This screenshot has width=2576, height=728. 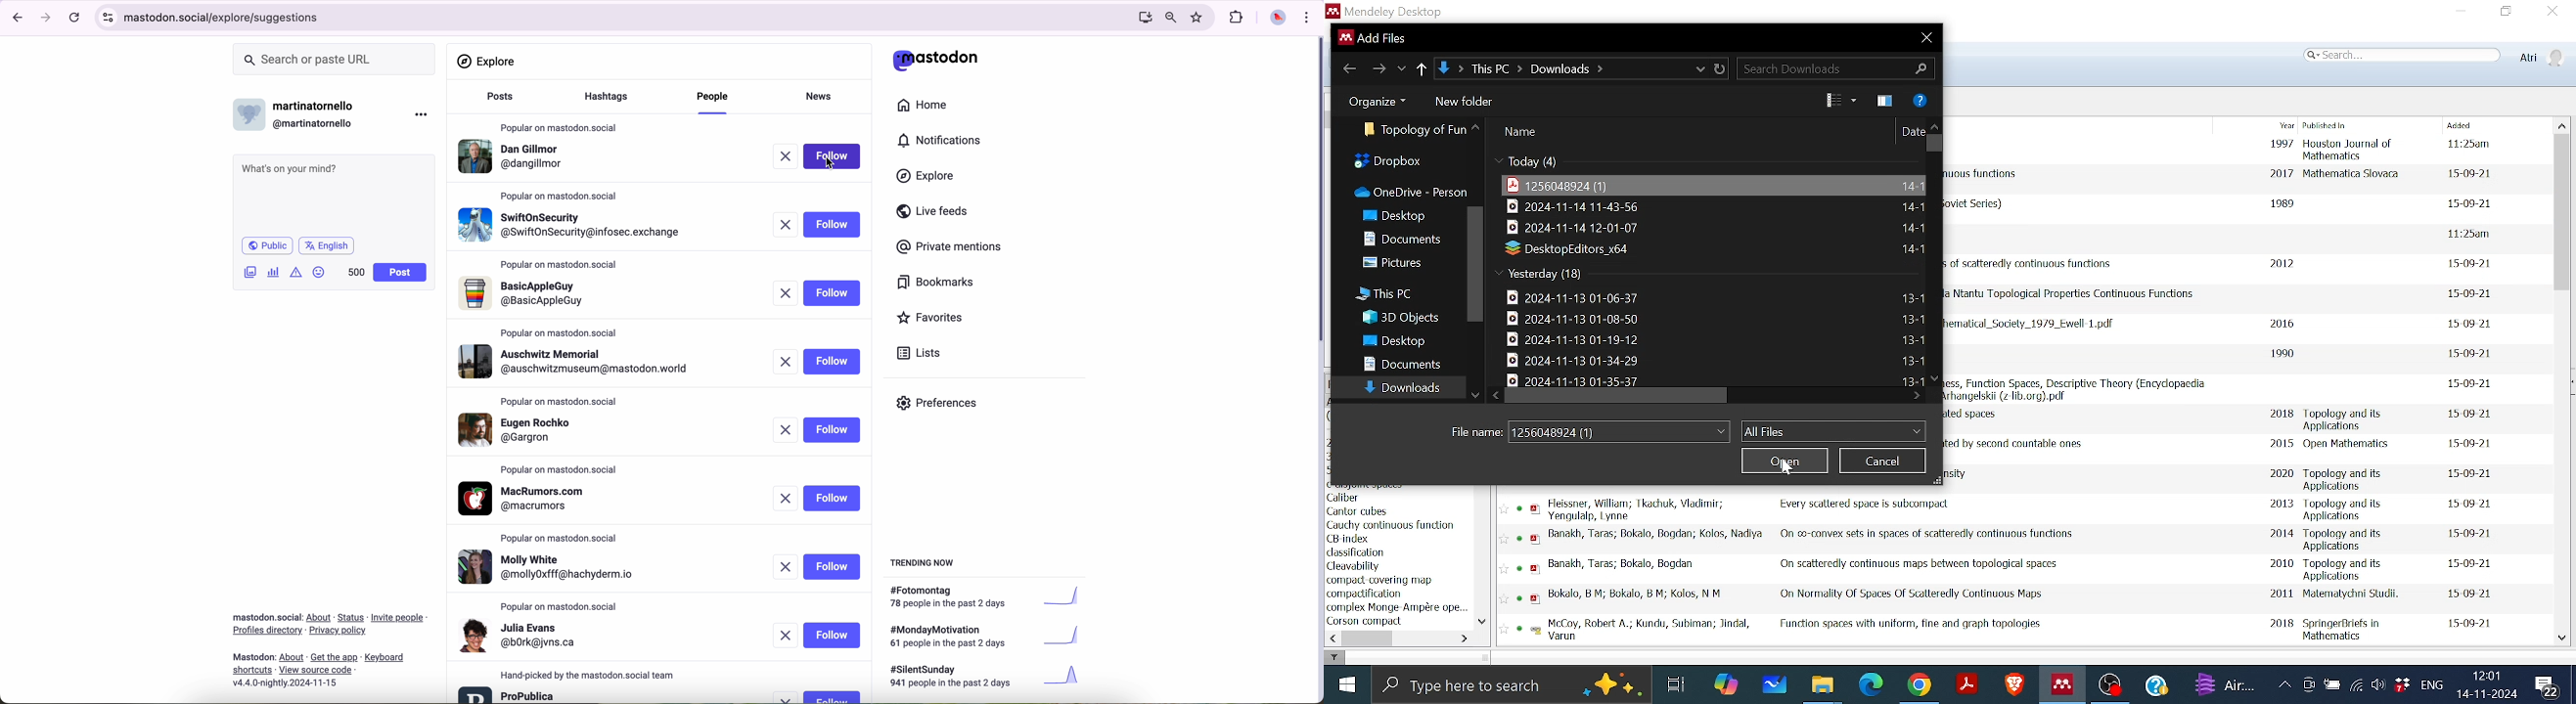 I want to click on #fotomontag, so click(x=992, y=597).